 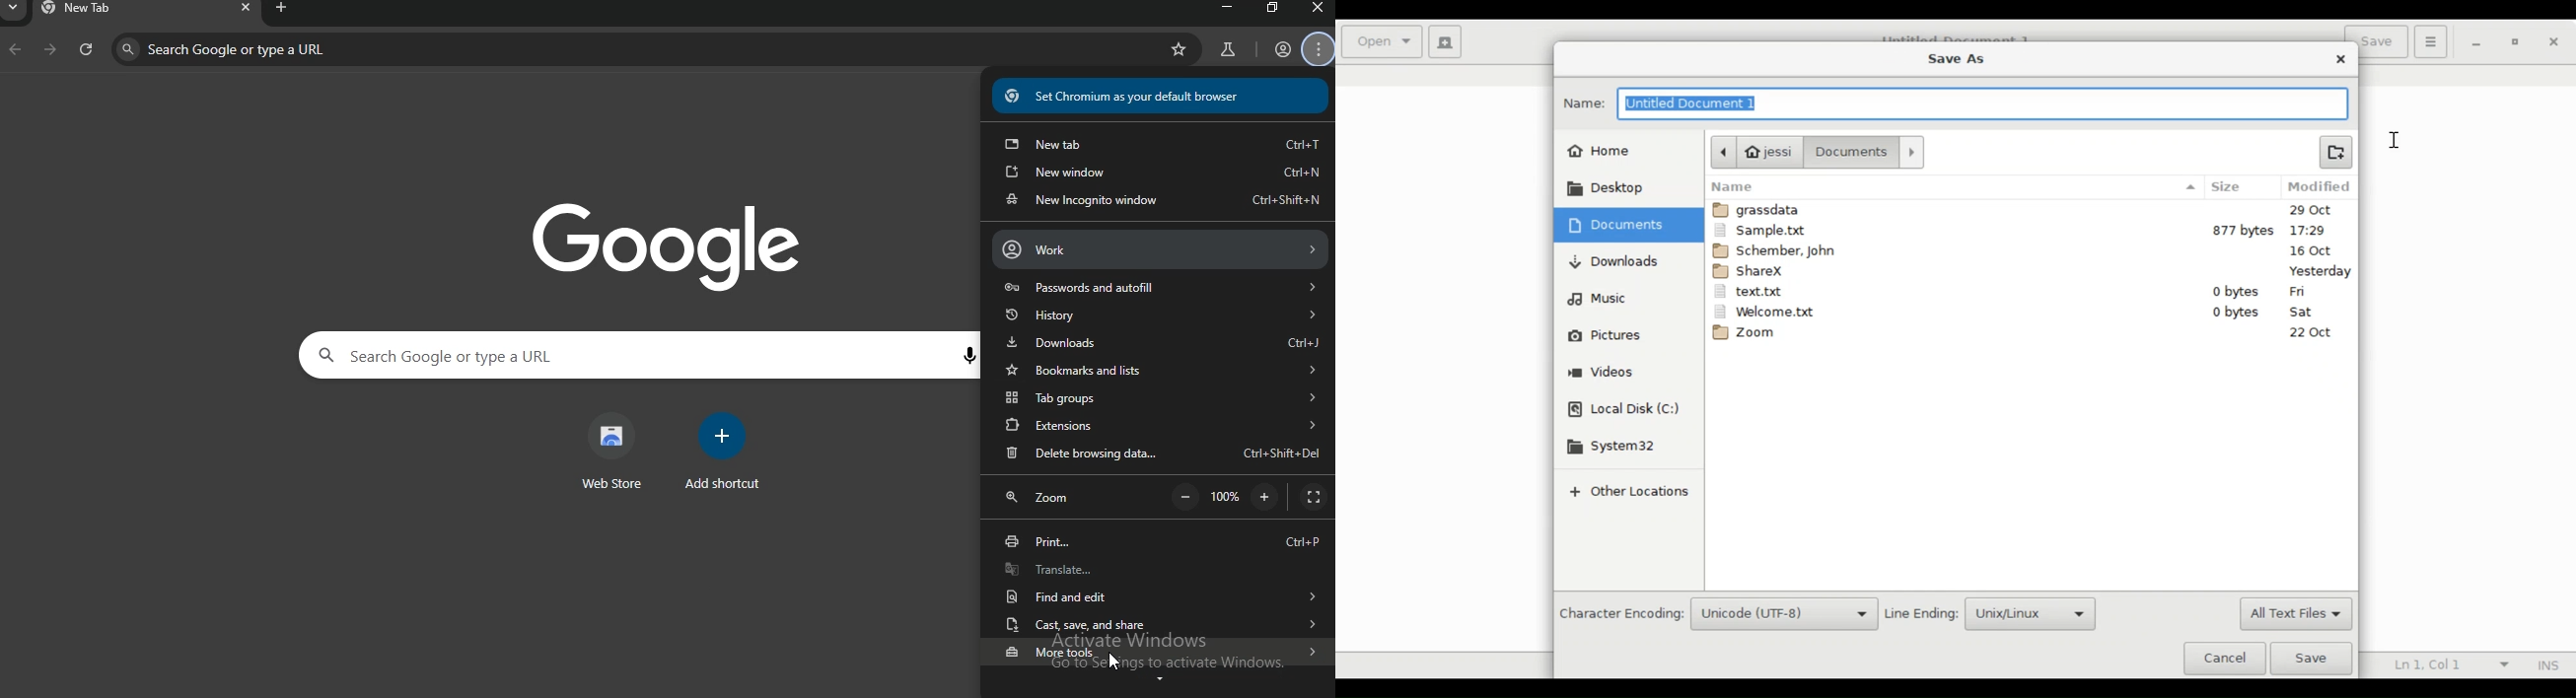 What do you see at coordinates (1755, 151) in the screenshot?
I see `jessi` at bounding box center [1755, 151].